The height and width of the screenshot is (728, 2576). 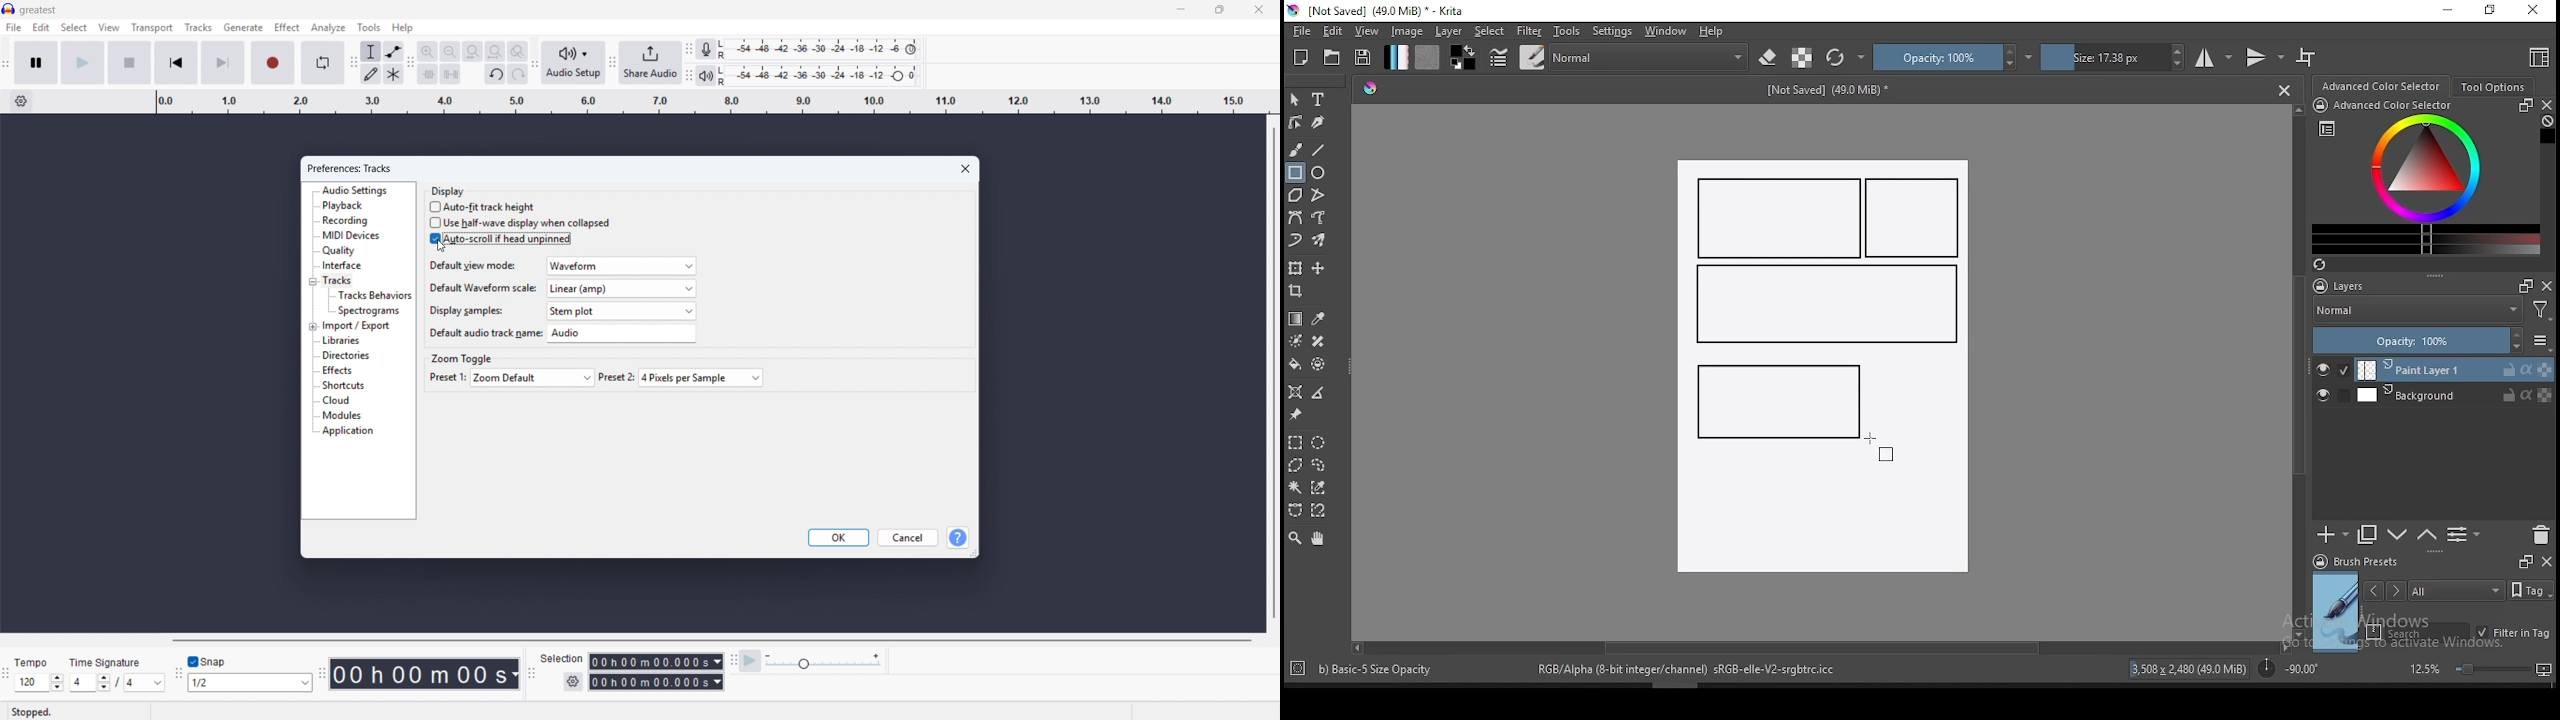 I want to click on Close, so click(x=2284, y=89).